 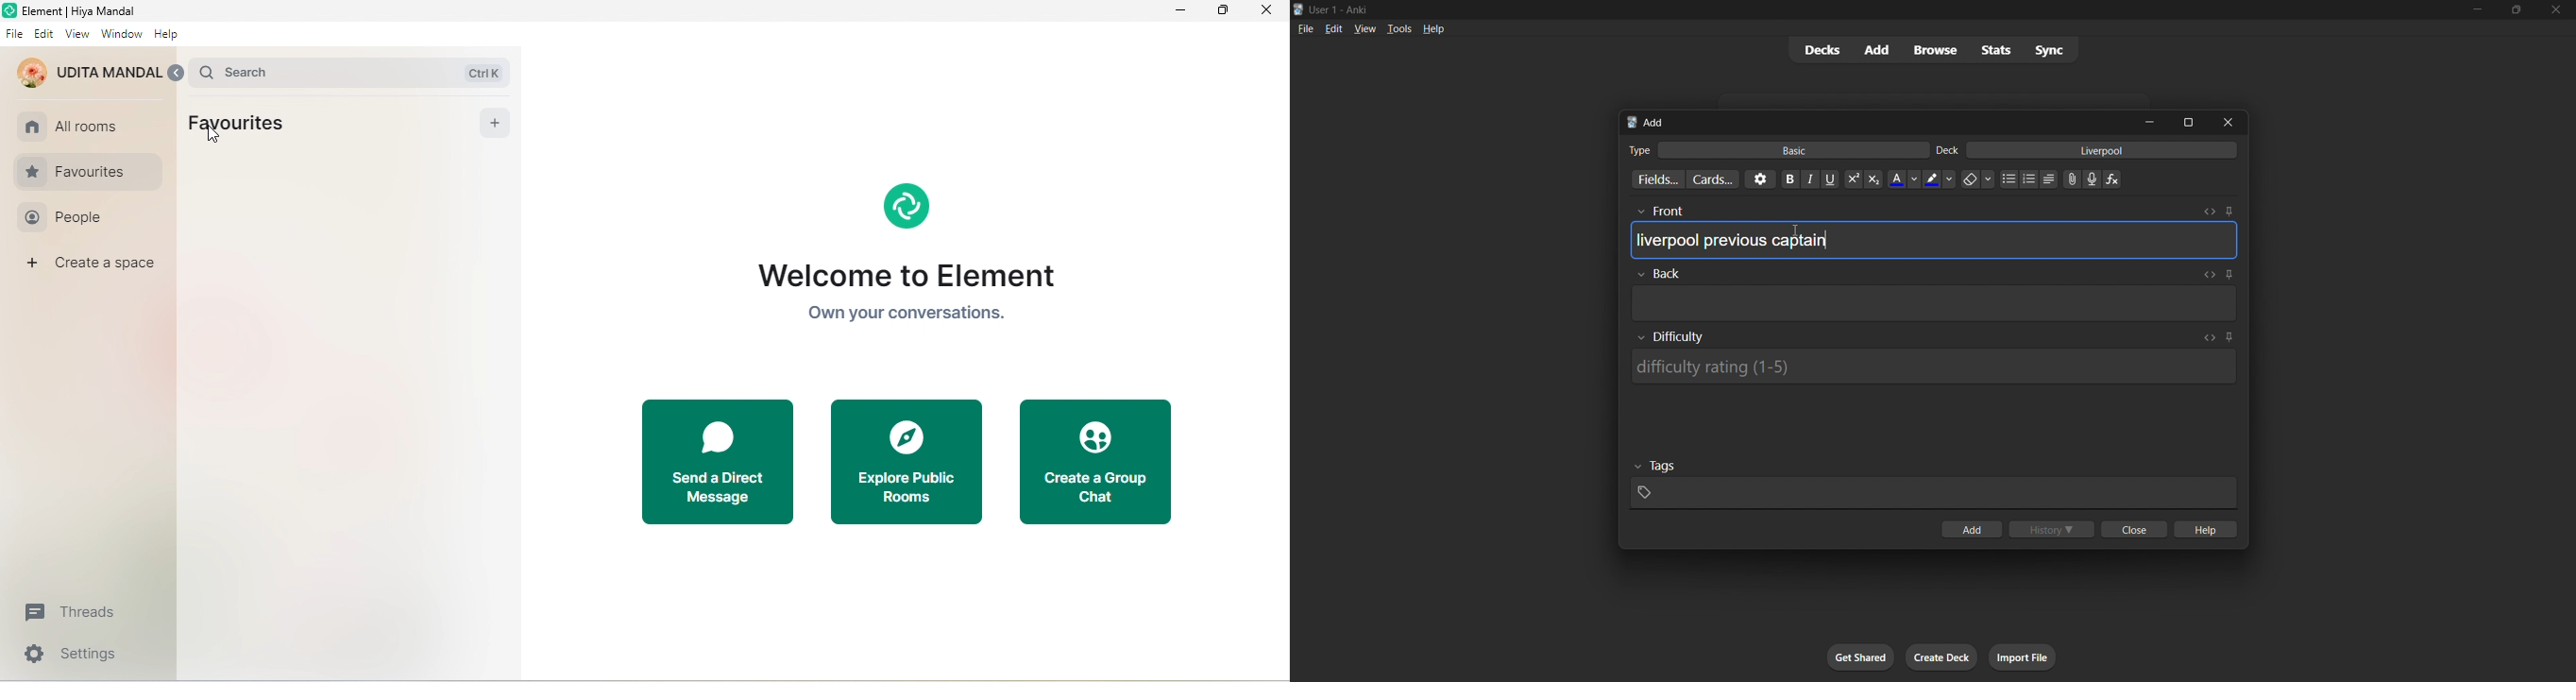 I want to click on close, so click(x=1265, y=13).